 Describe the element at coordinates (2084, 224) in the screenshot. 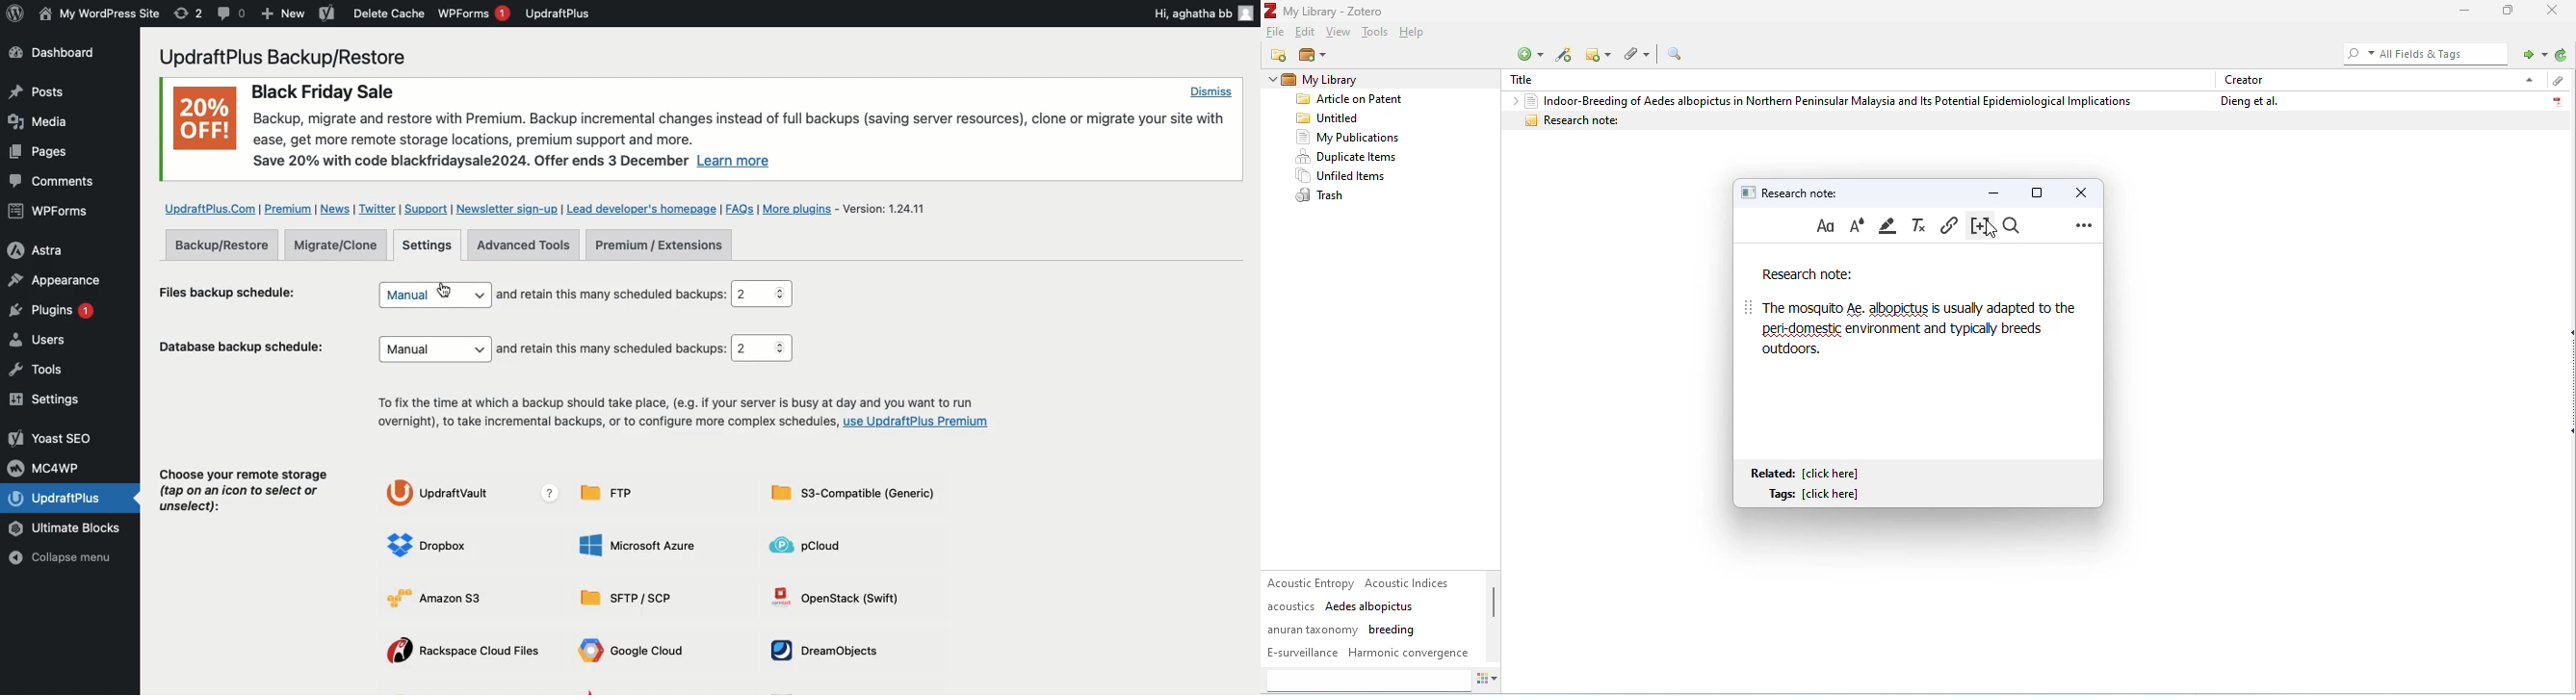

I see `more` at that location.